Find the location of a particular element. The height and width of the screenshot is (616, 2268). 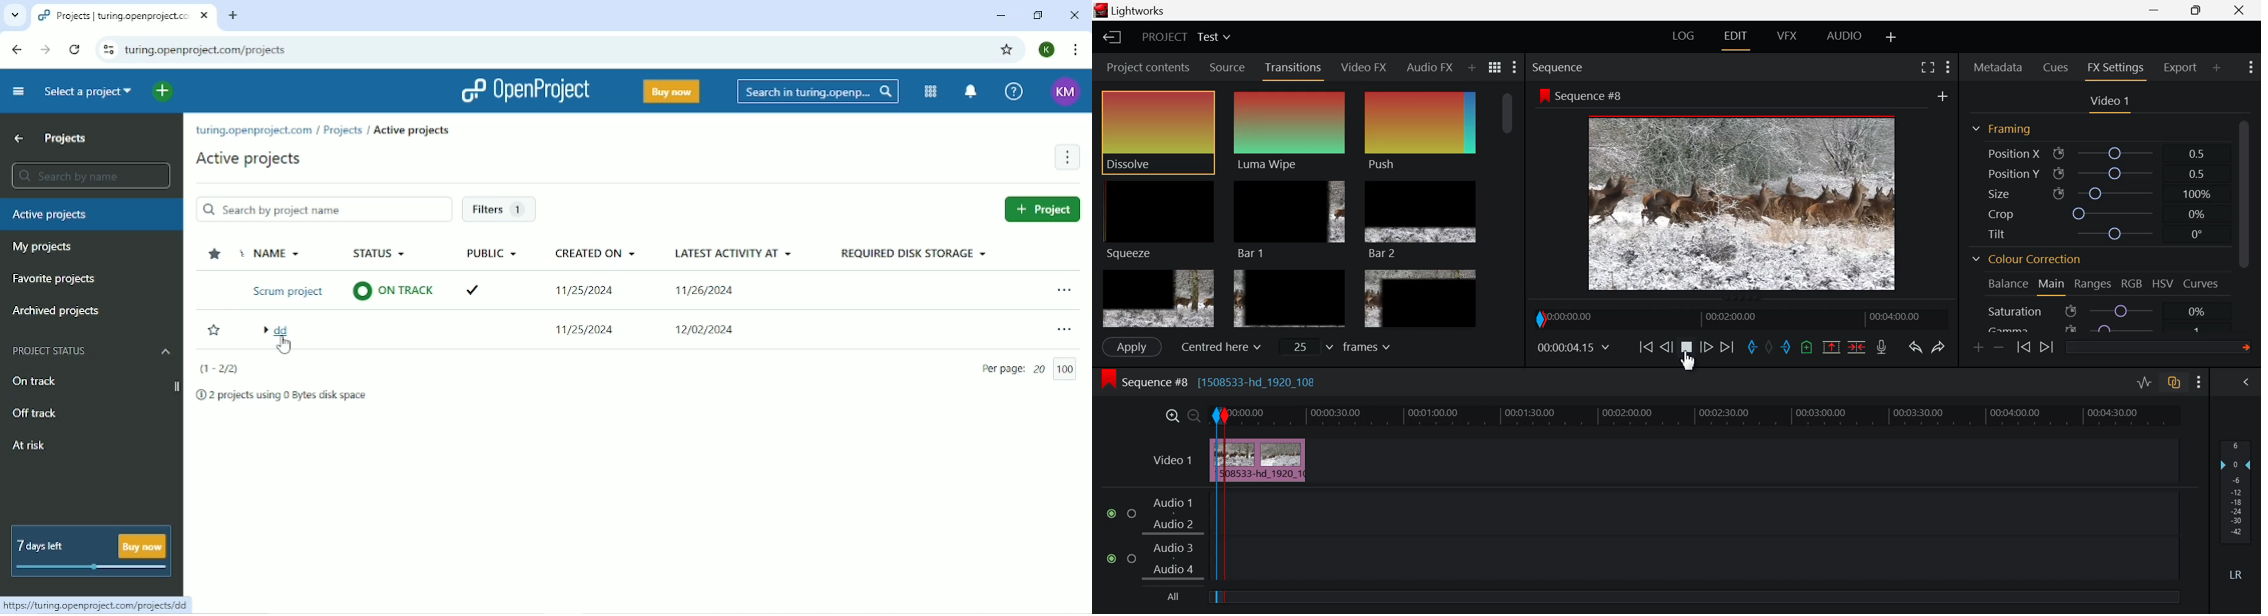

Video Layer Input is located at coordinates (1169, 462).